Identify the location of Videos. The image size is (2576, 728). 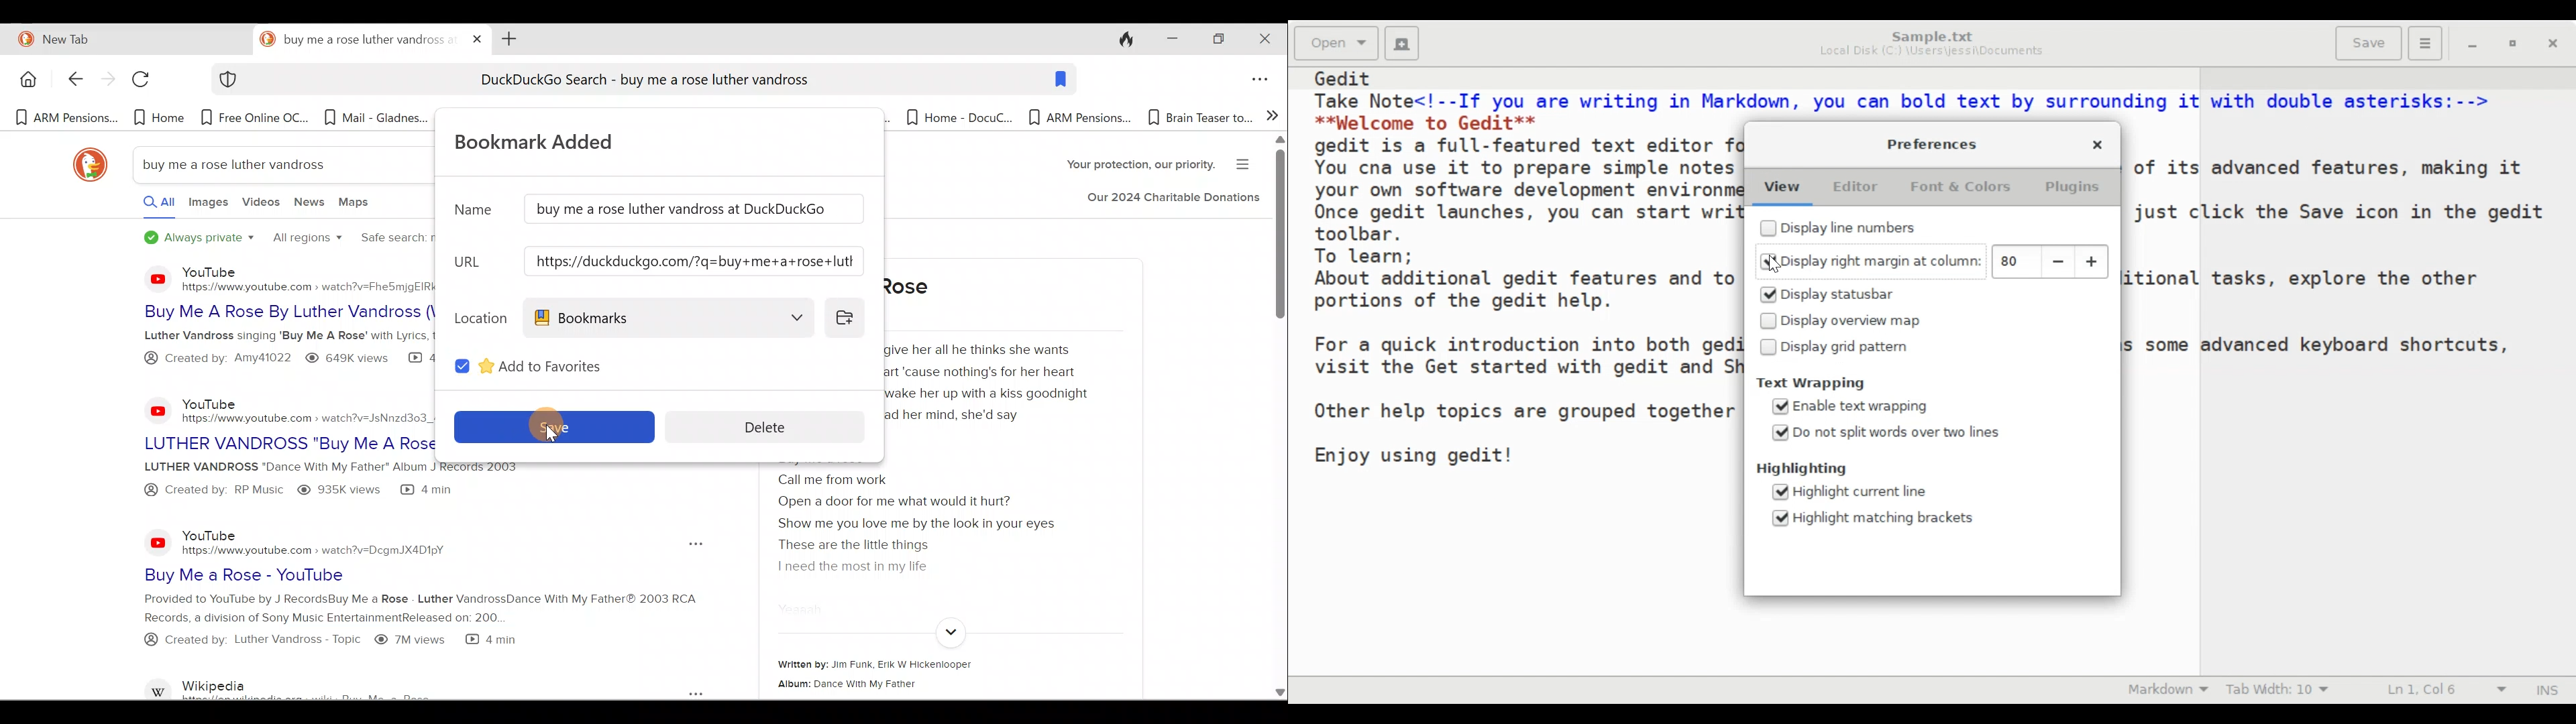
(261, 207).